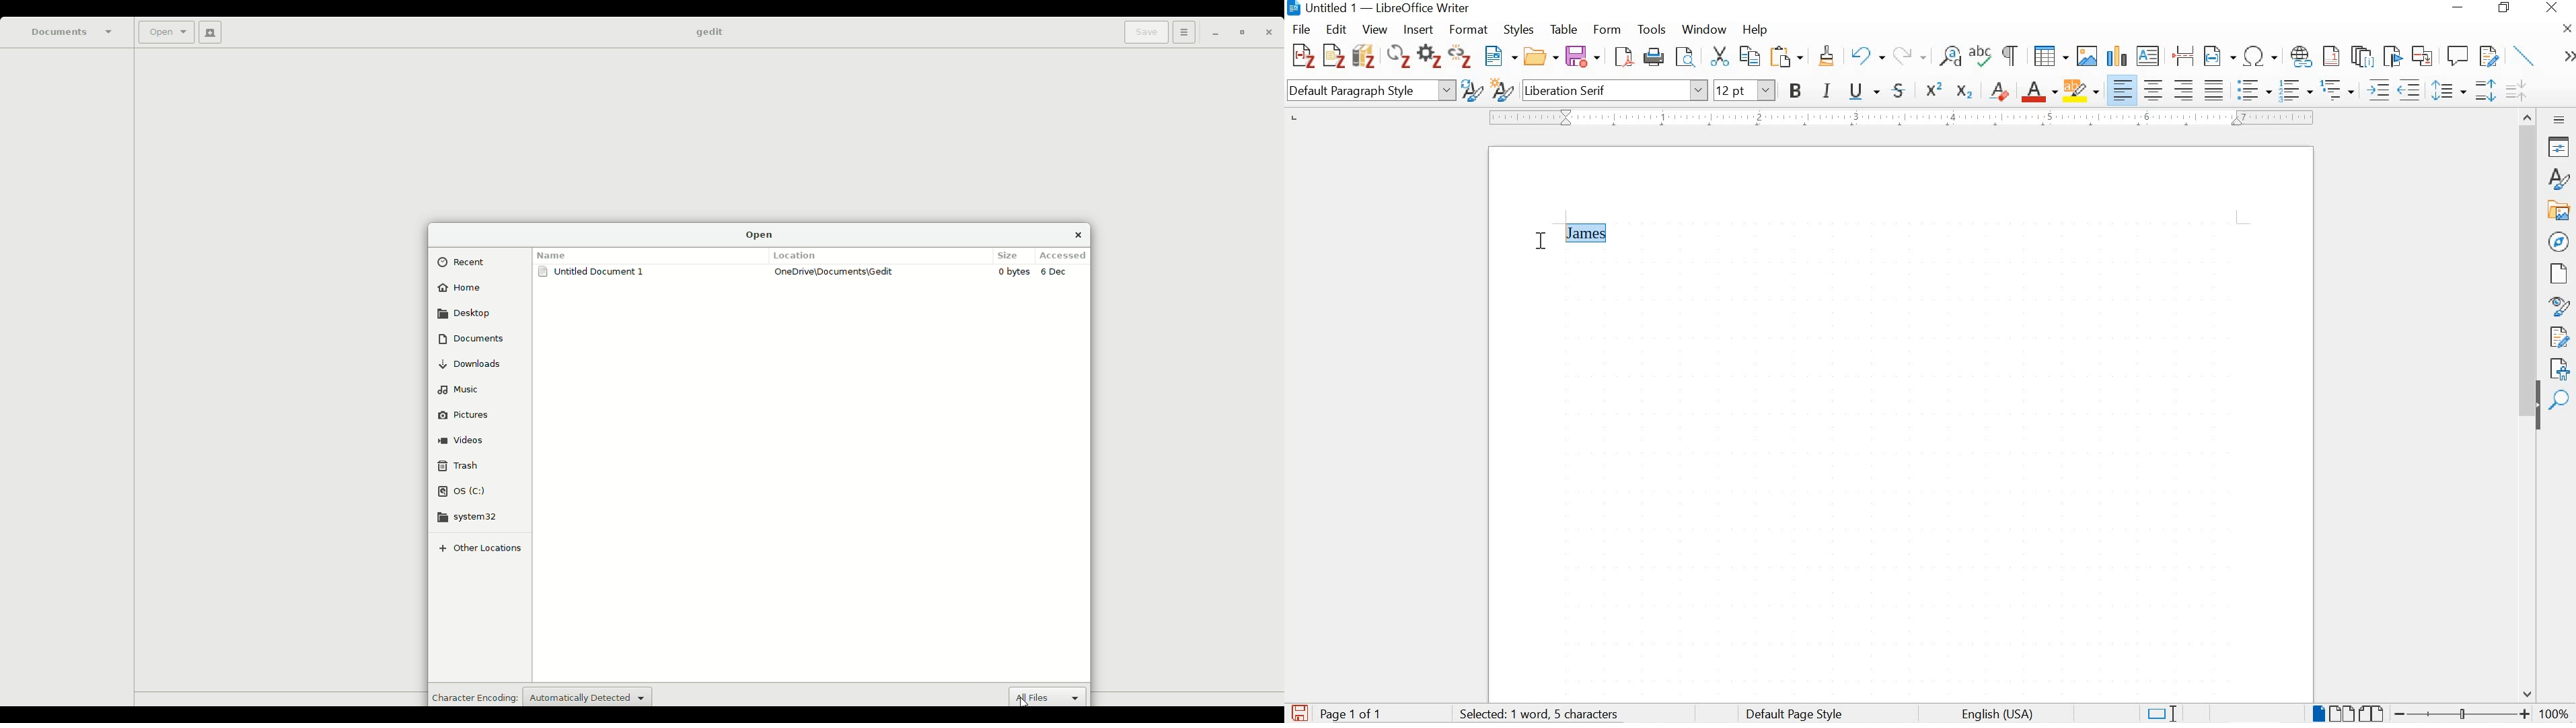 The width and height of the screenshot is (2576, 728). Describe the element at coordinates (1909, 55) in the screenshot. I see `redo` at that location.